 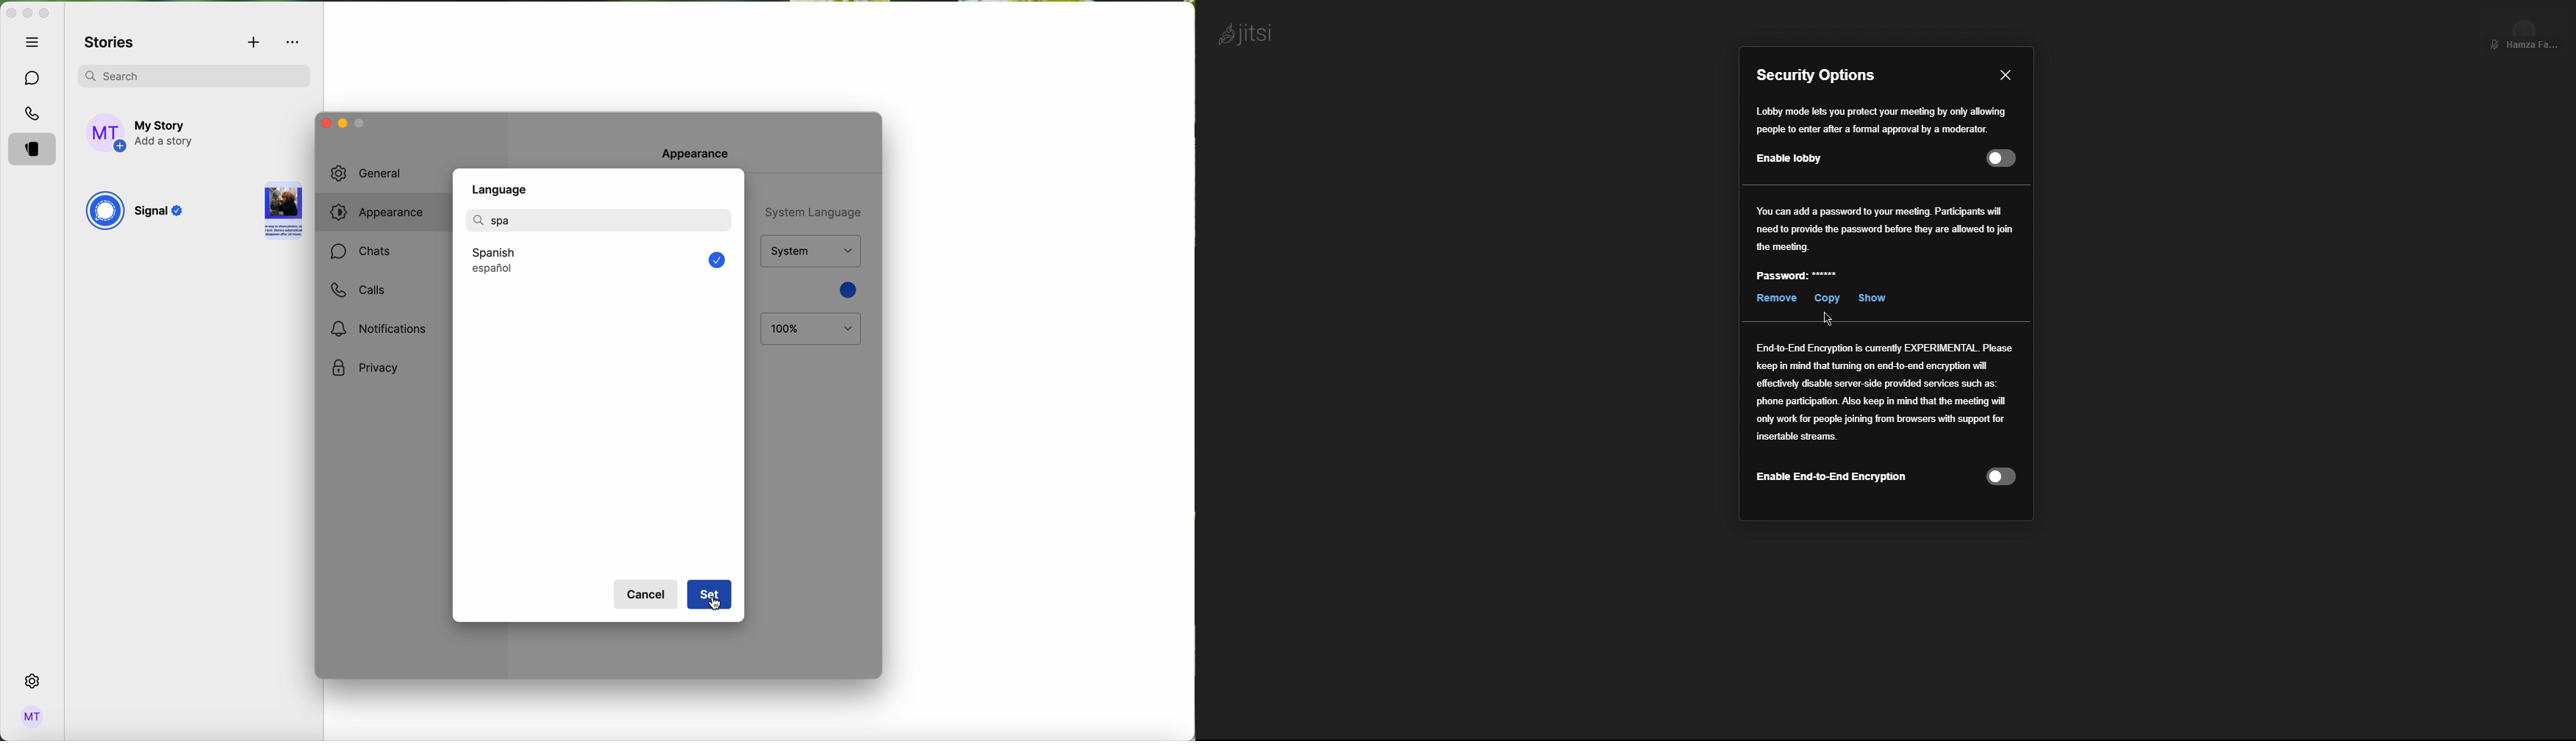 I want to click on minimise, so click(x=361, y=126).